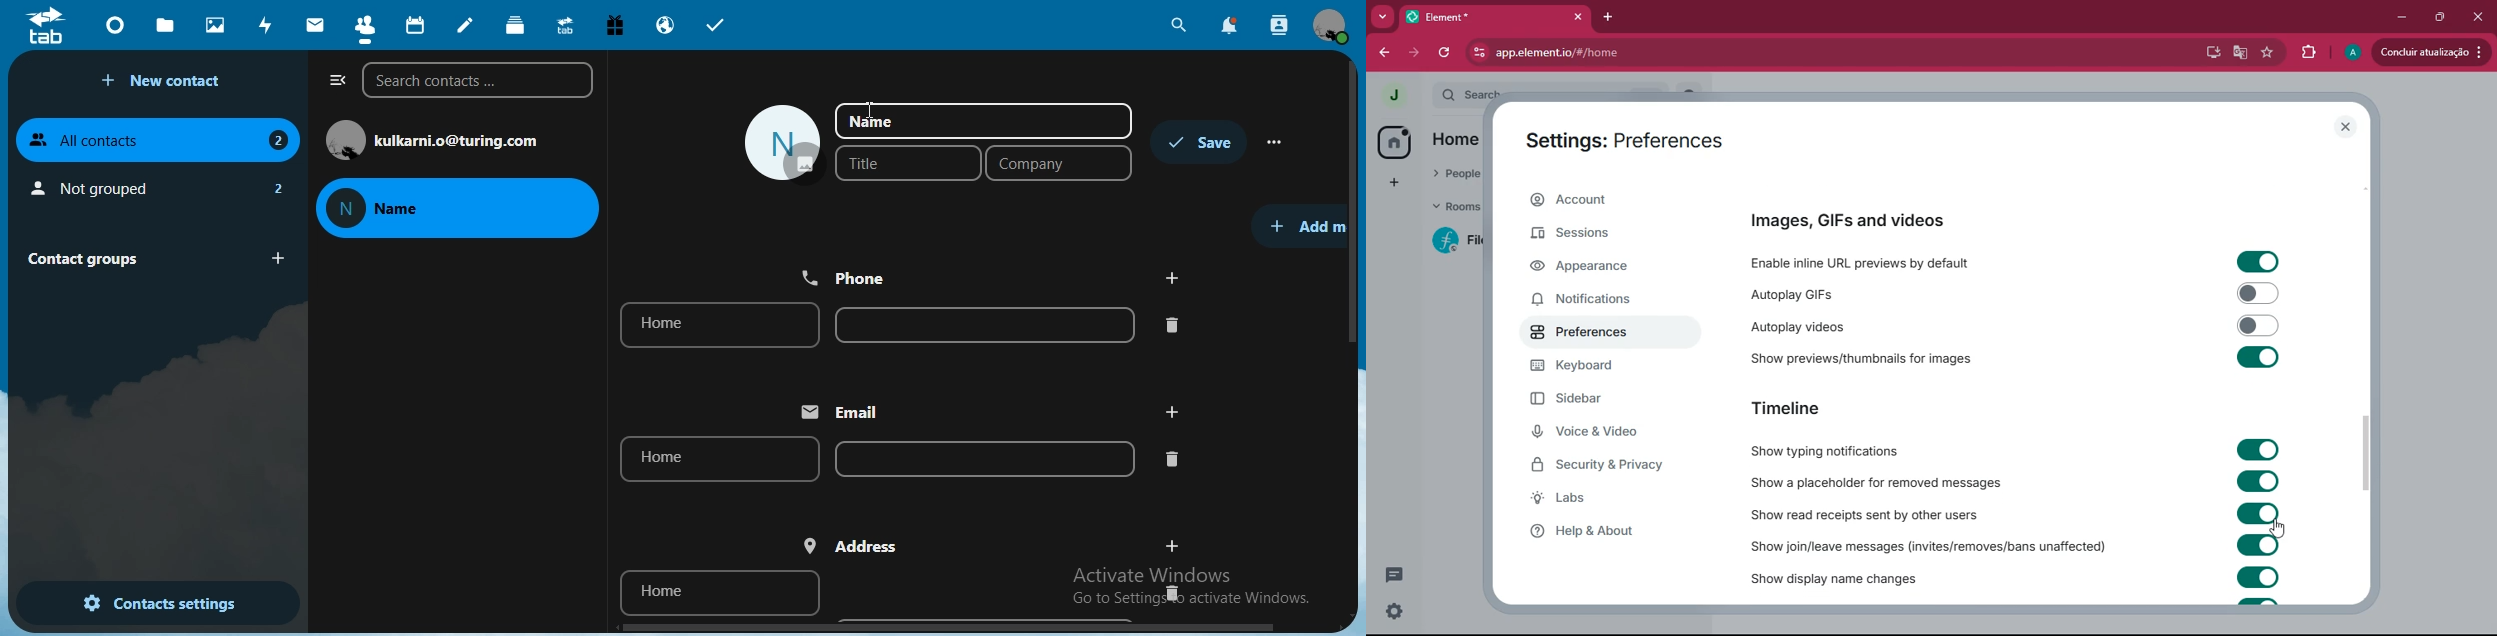 The image size is (2520, 644). Describe the element at coordinates (1657, 52) in the screenshot. I see `app.element.io/#/home` at that location.